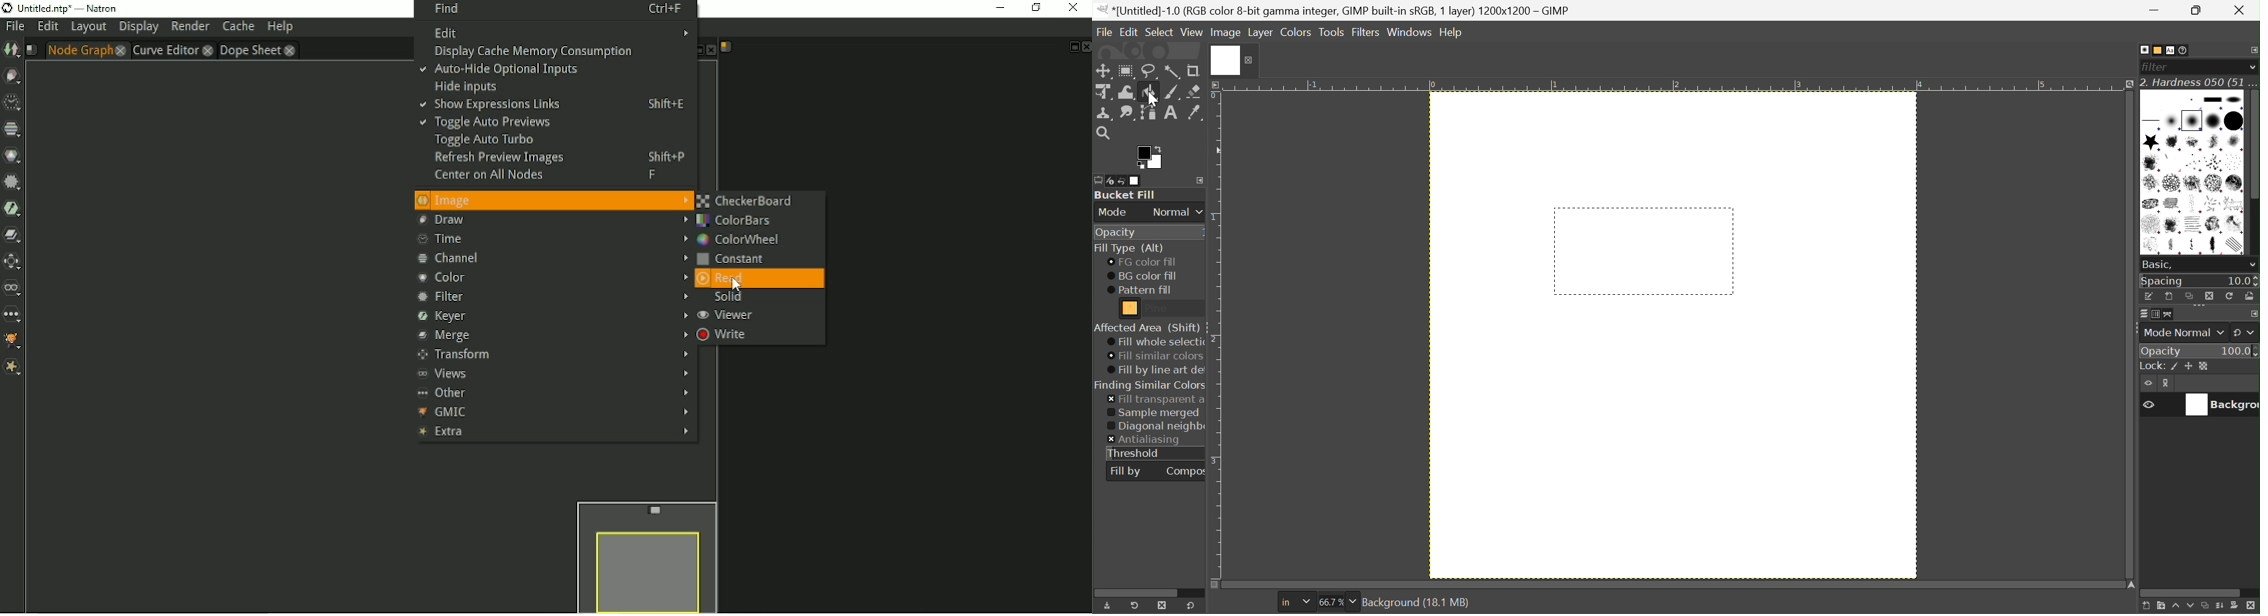  Describe the element at coordinates (2173, 225) in the screenshot. I see `Grunge` at that location.